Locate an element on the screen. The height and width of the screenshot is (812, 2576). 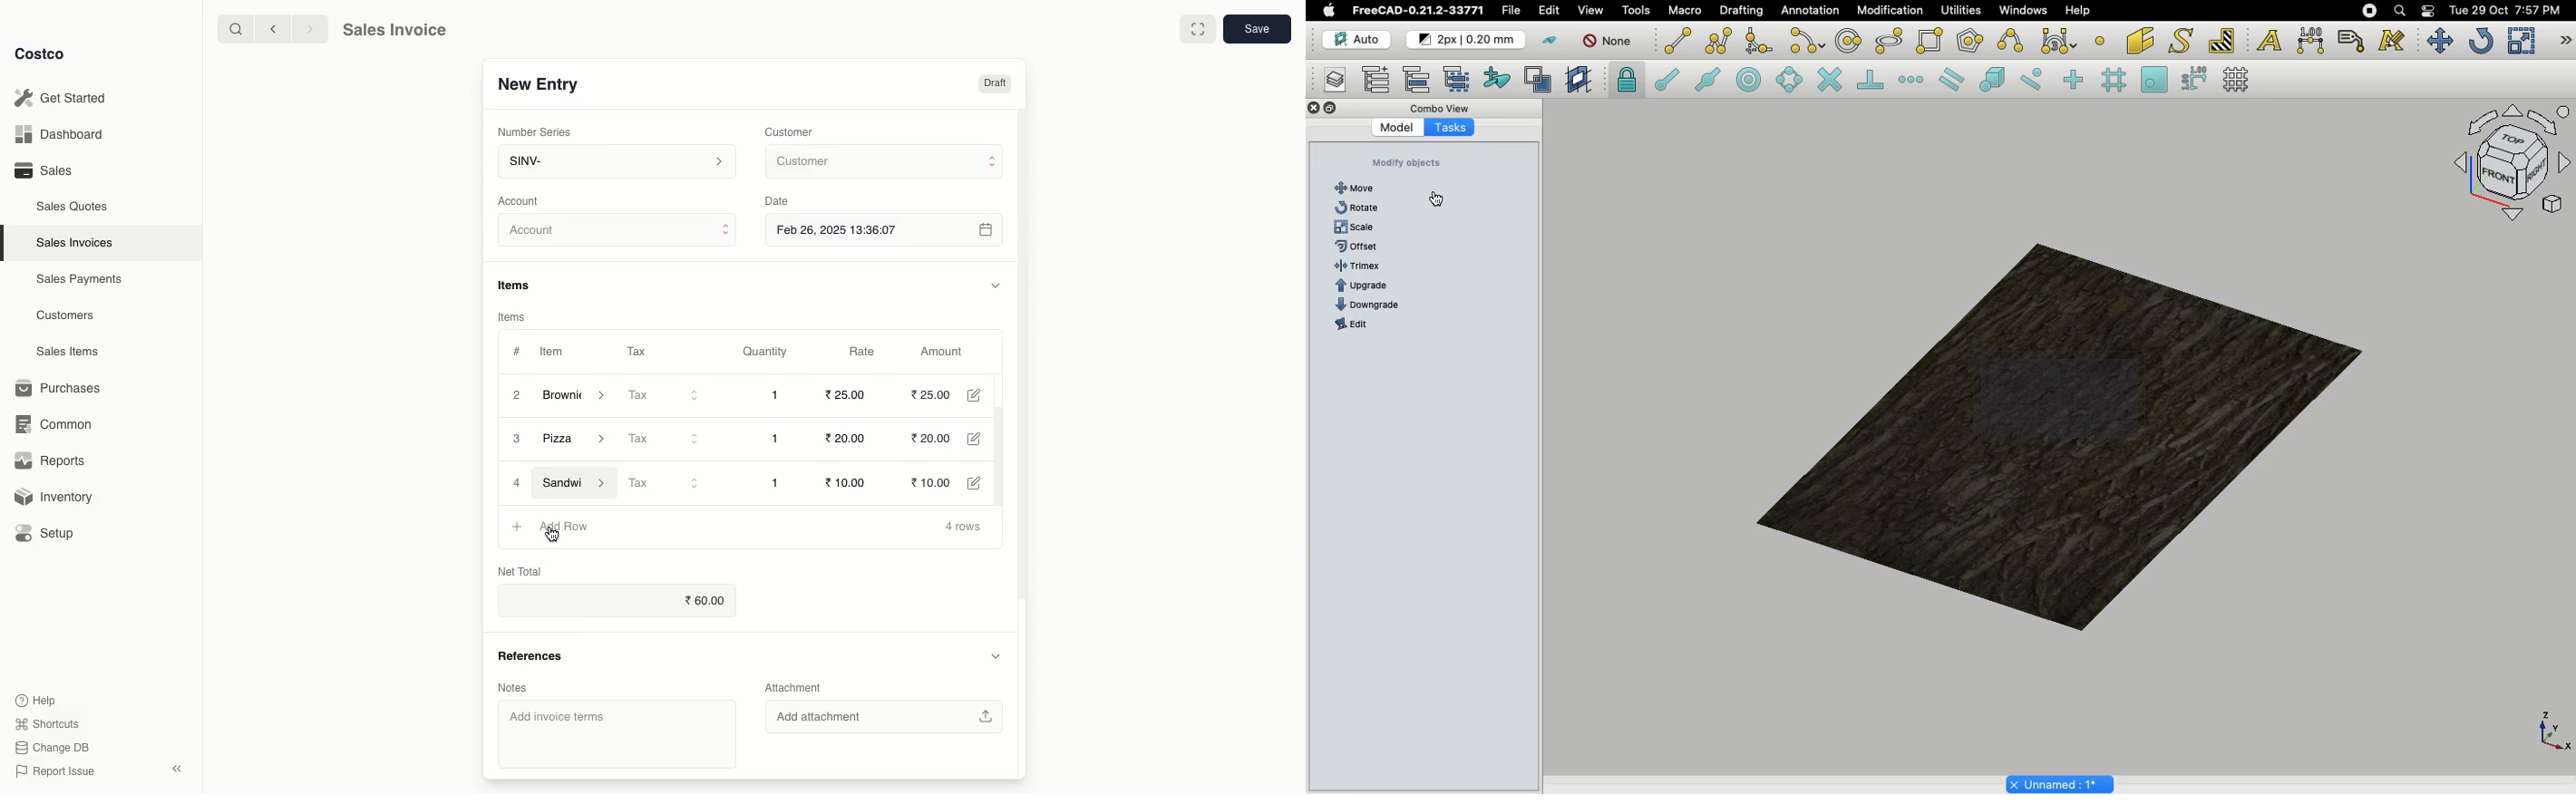
2 is located at coordinates (515, 394).